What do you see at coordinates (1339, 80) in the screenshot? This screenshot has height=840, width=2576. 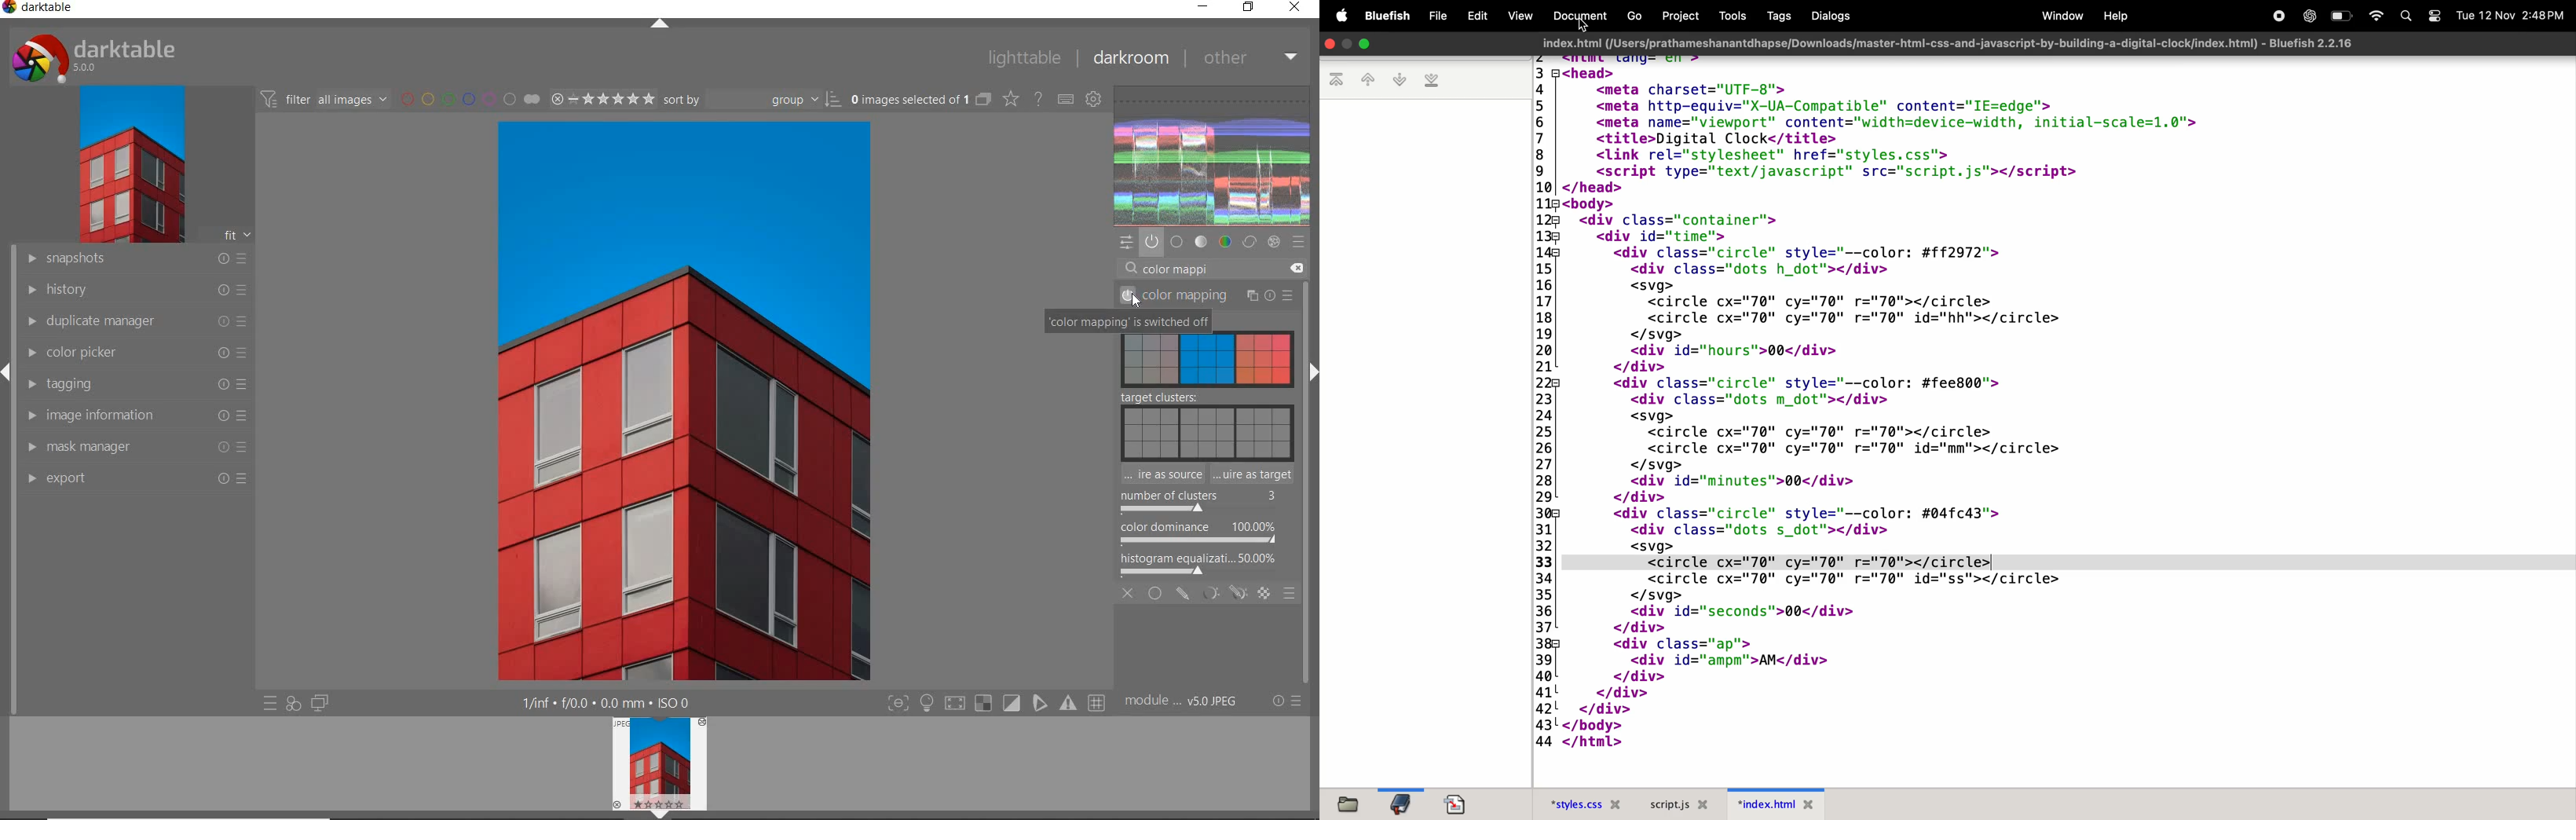 I see `first bookmark` at bounding box center [1339, 80].